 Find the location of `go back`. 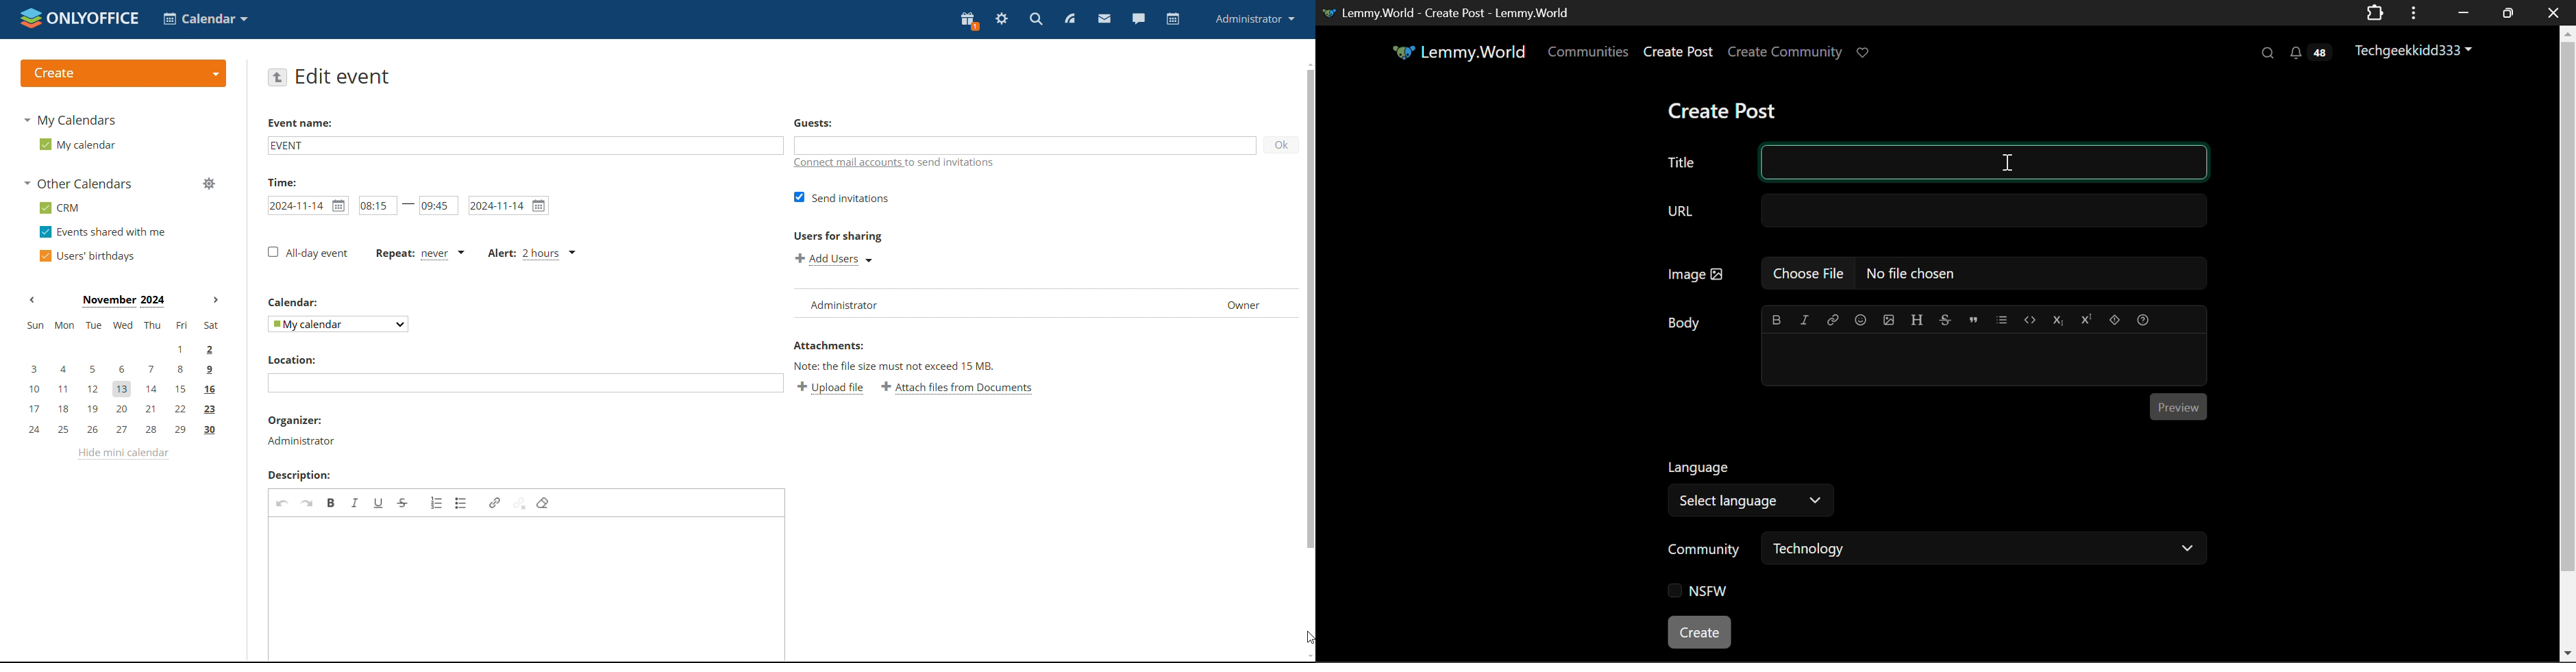

go back is located at coordinates (278, 77).